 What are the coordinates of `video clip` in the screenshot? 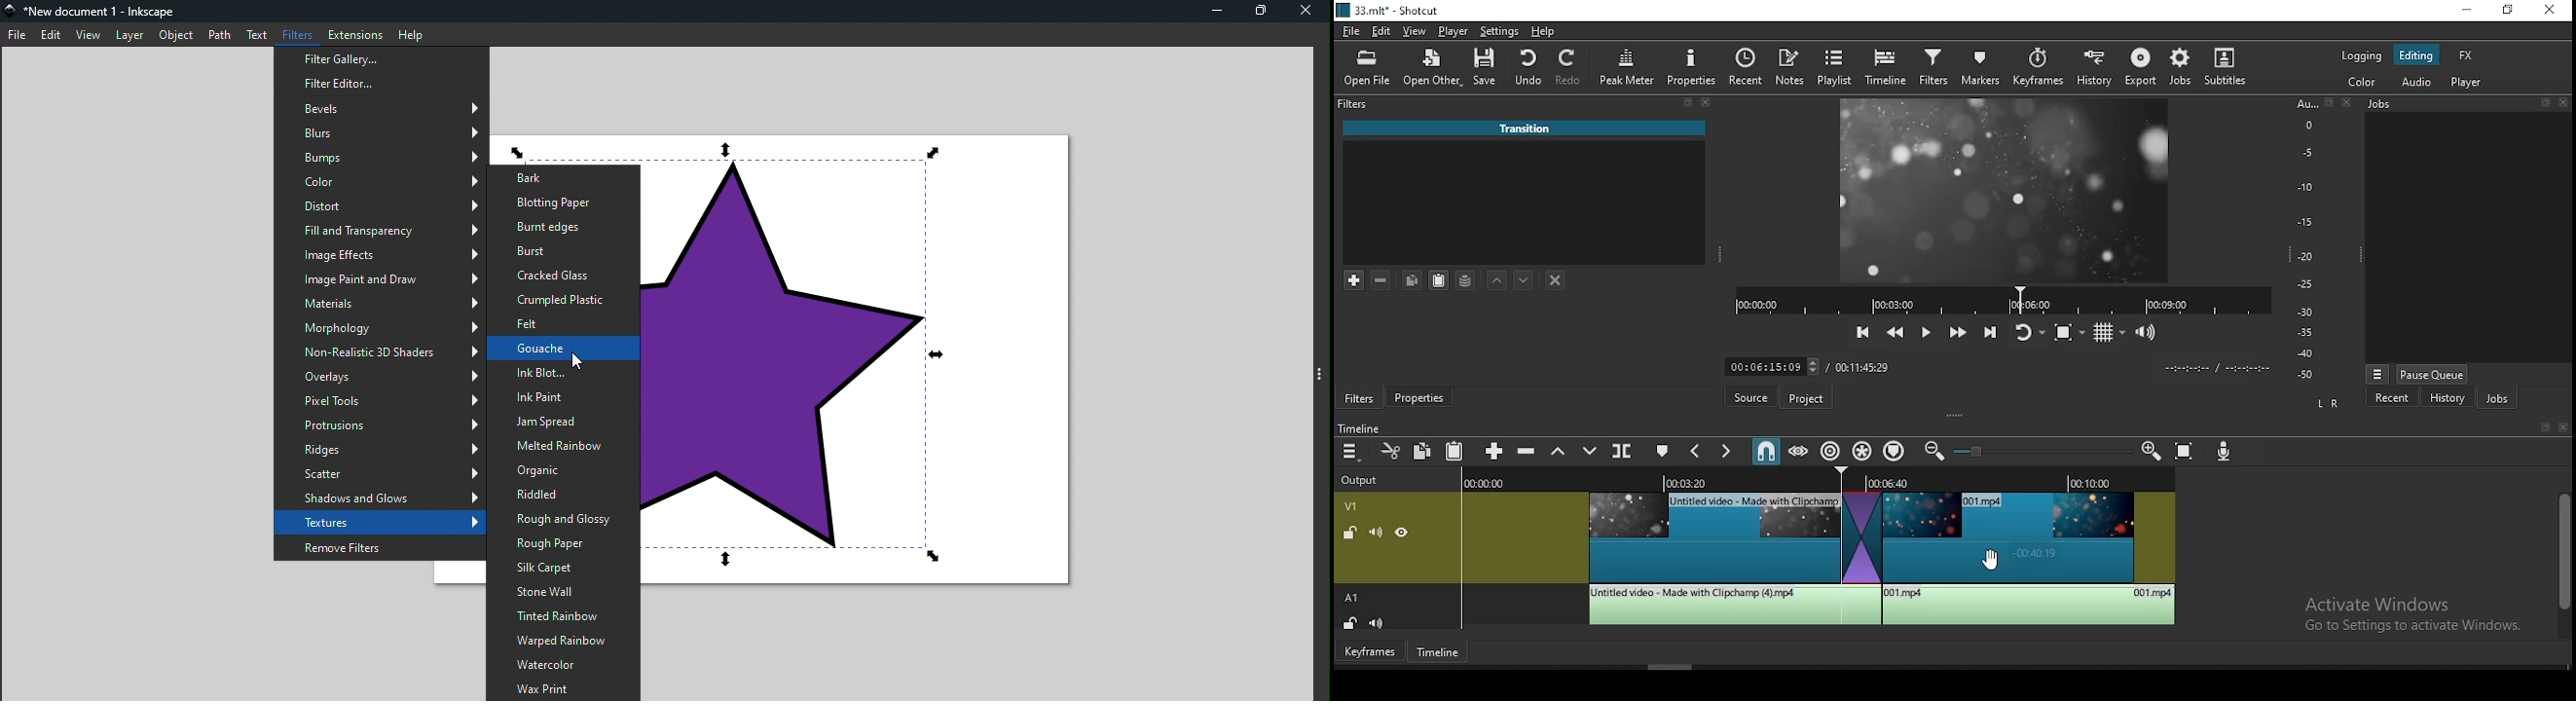 It's located at (2032, 537).